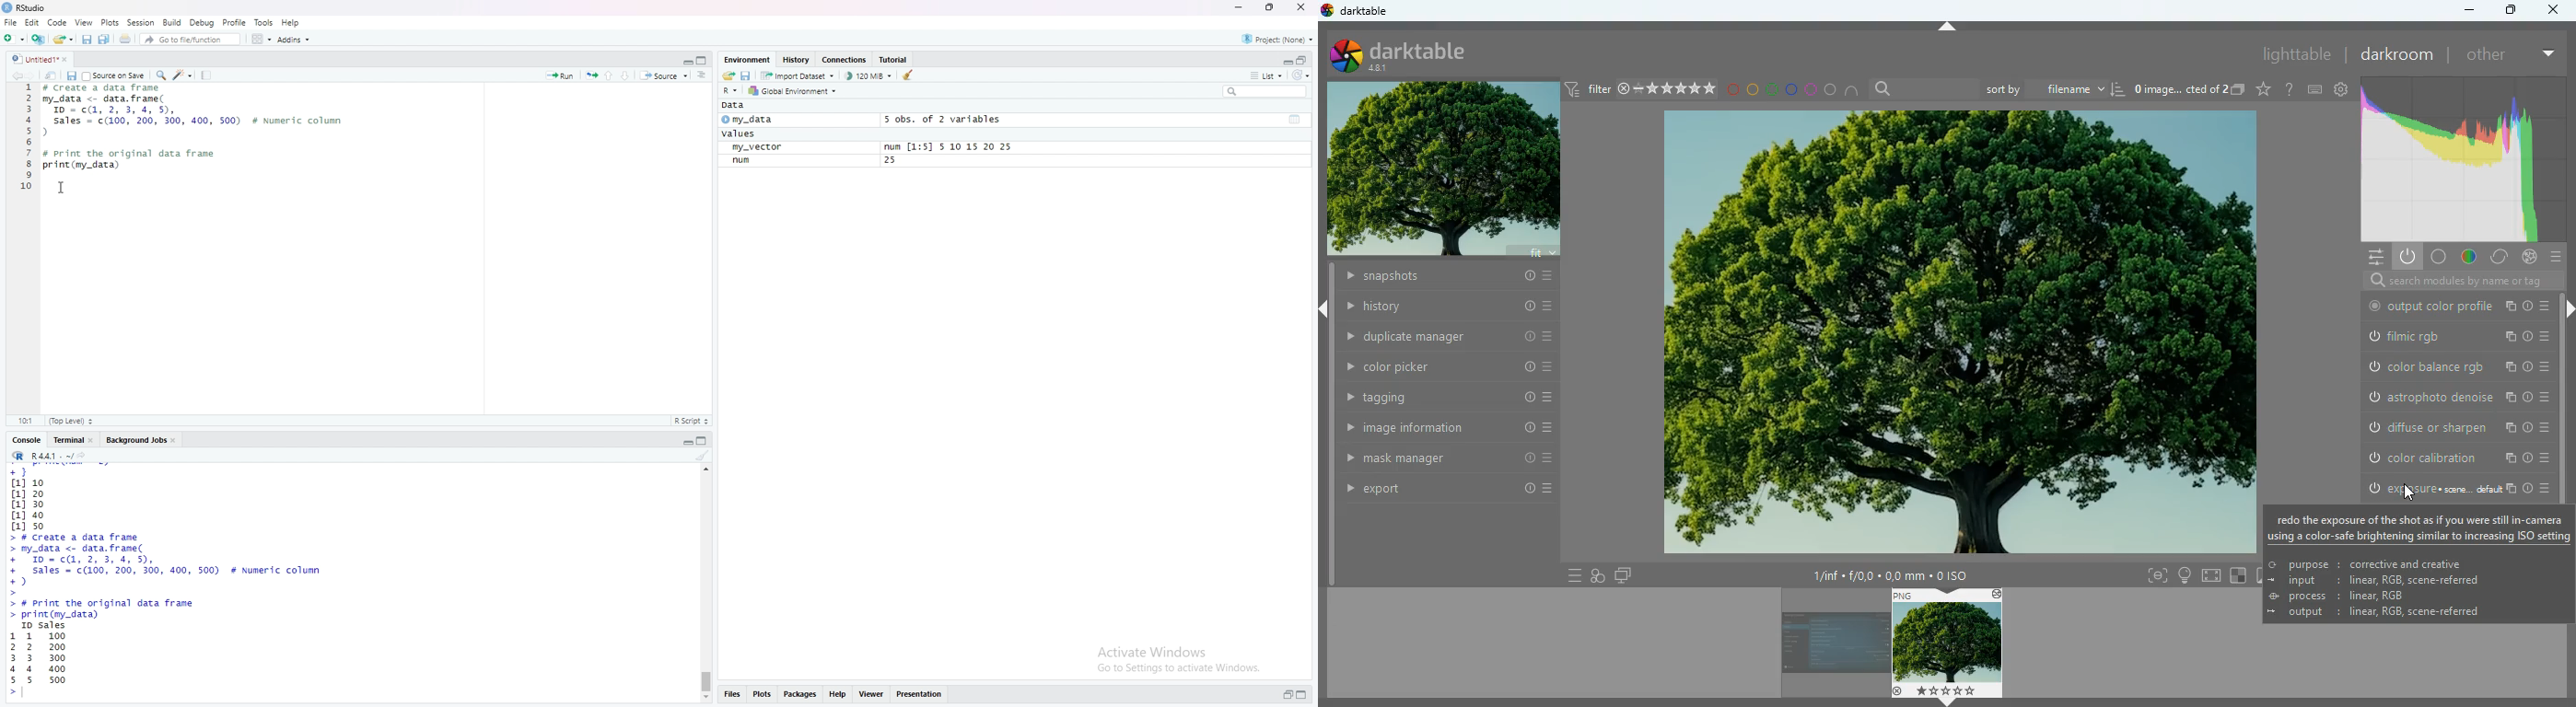 Image resolution: width=2576 pixels, height=728 pixels. Describe the element at coordinates (54, 77) in the screenshot. I see `show in new window` at that location.